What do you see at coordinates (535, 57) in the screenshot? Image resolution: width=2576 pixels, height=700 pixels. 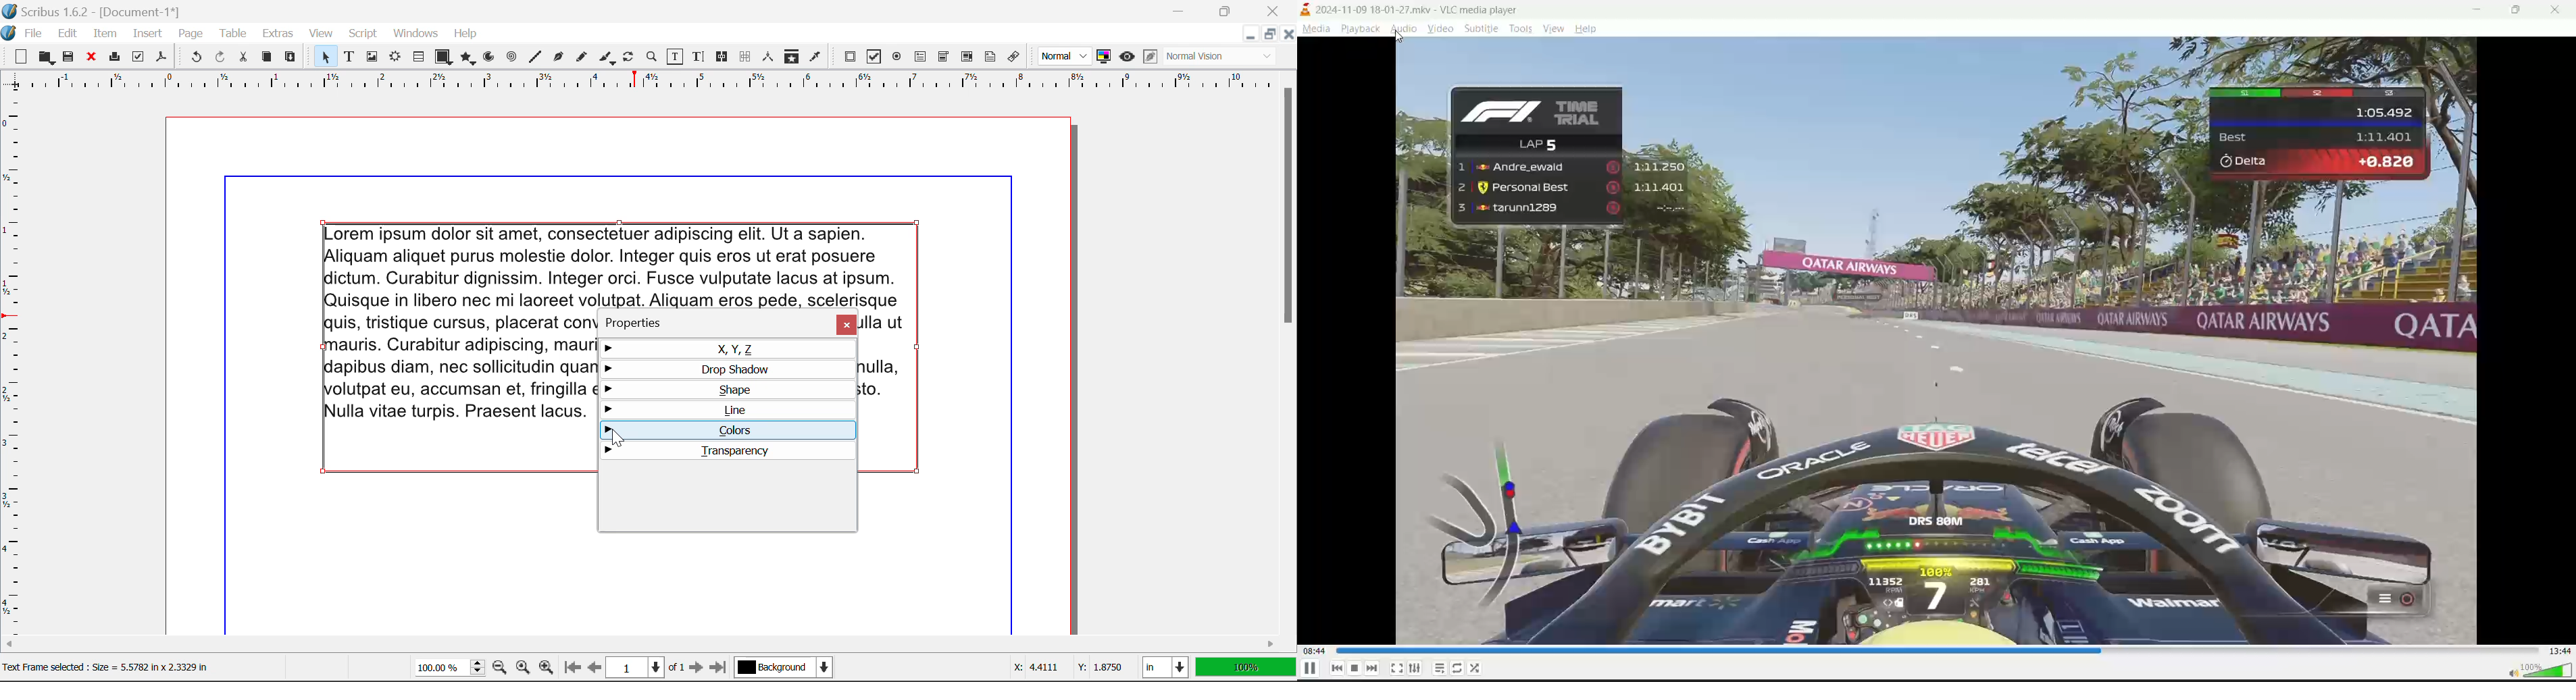 I see `Line` at bounding box center [535, 57].